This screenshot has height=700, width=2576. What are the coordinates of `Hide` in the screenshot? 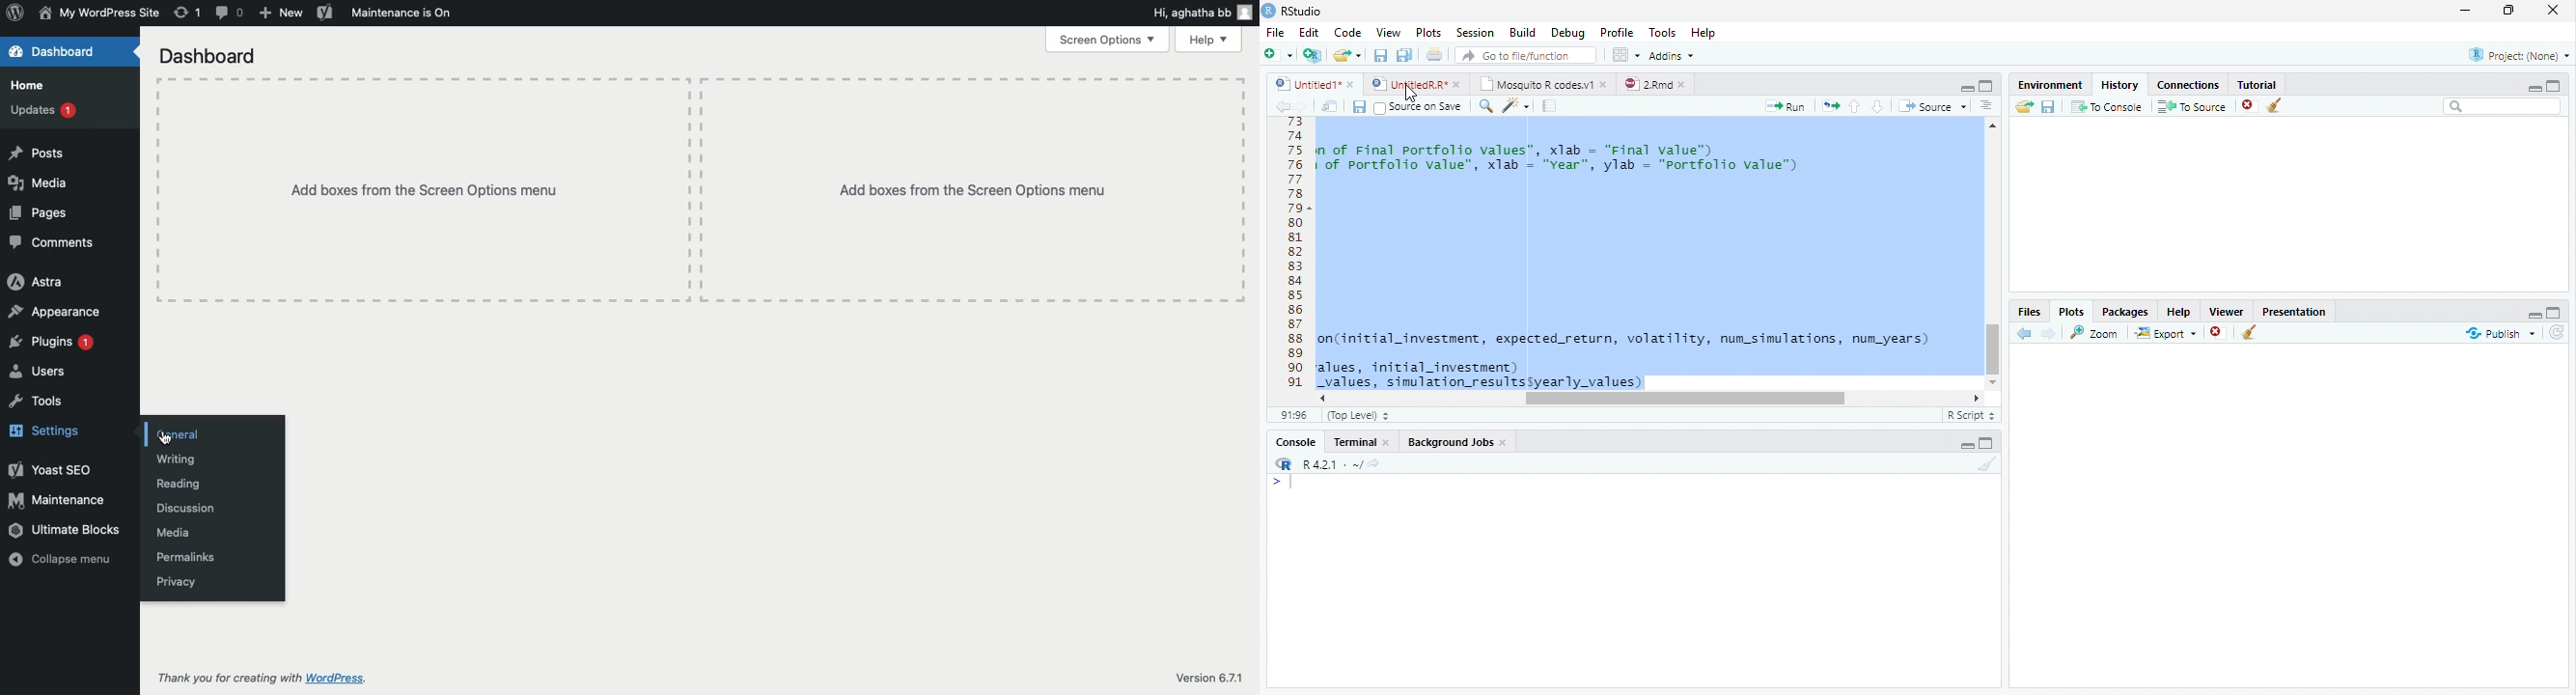 It's located at (1966, 445).